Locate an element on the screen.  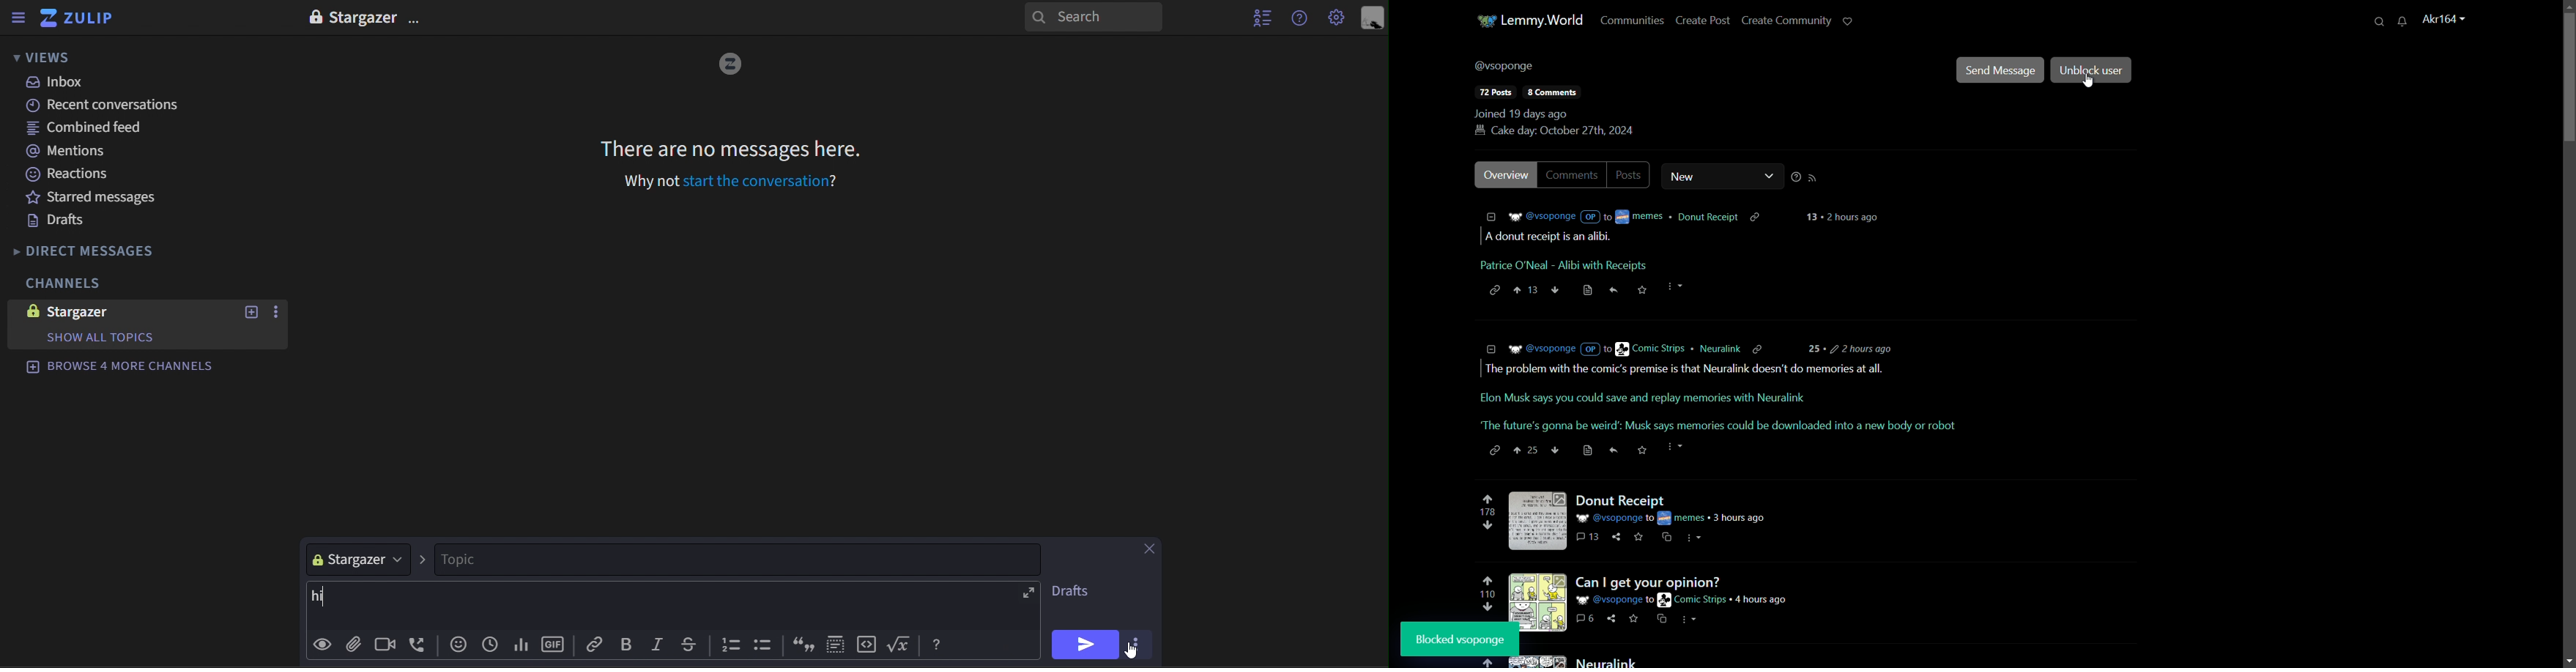
Show all topics is located at coordinates (102, 339).